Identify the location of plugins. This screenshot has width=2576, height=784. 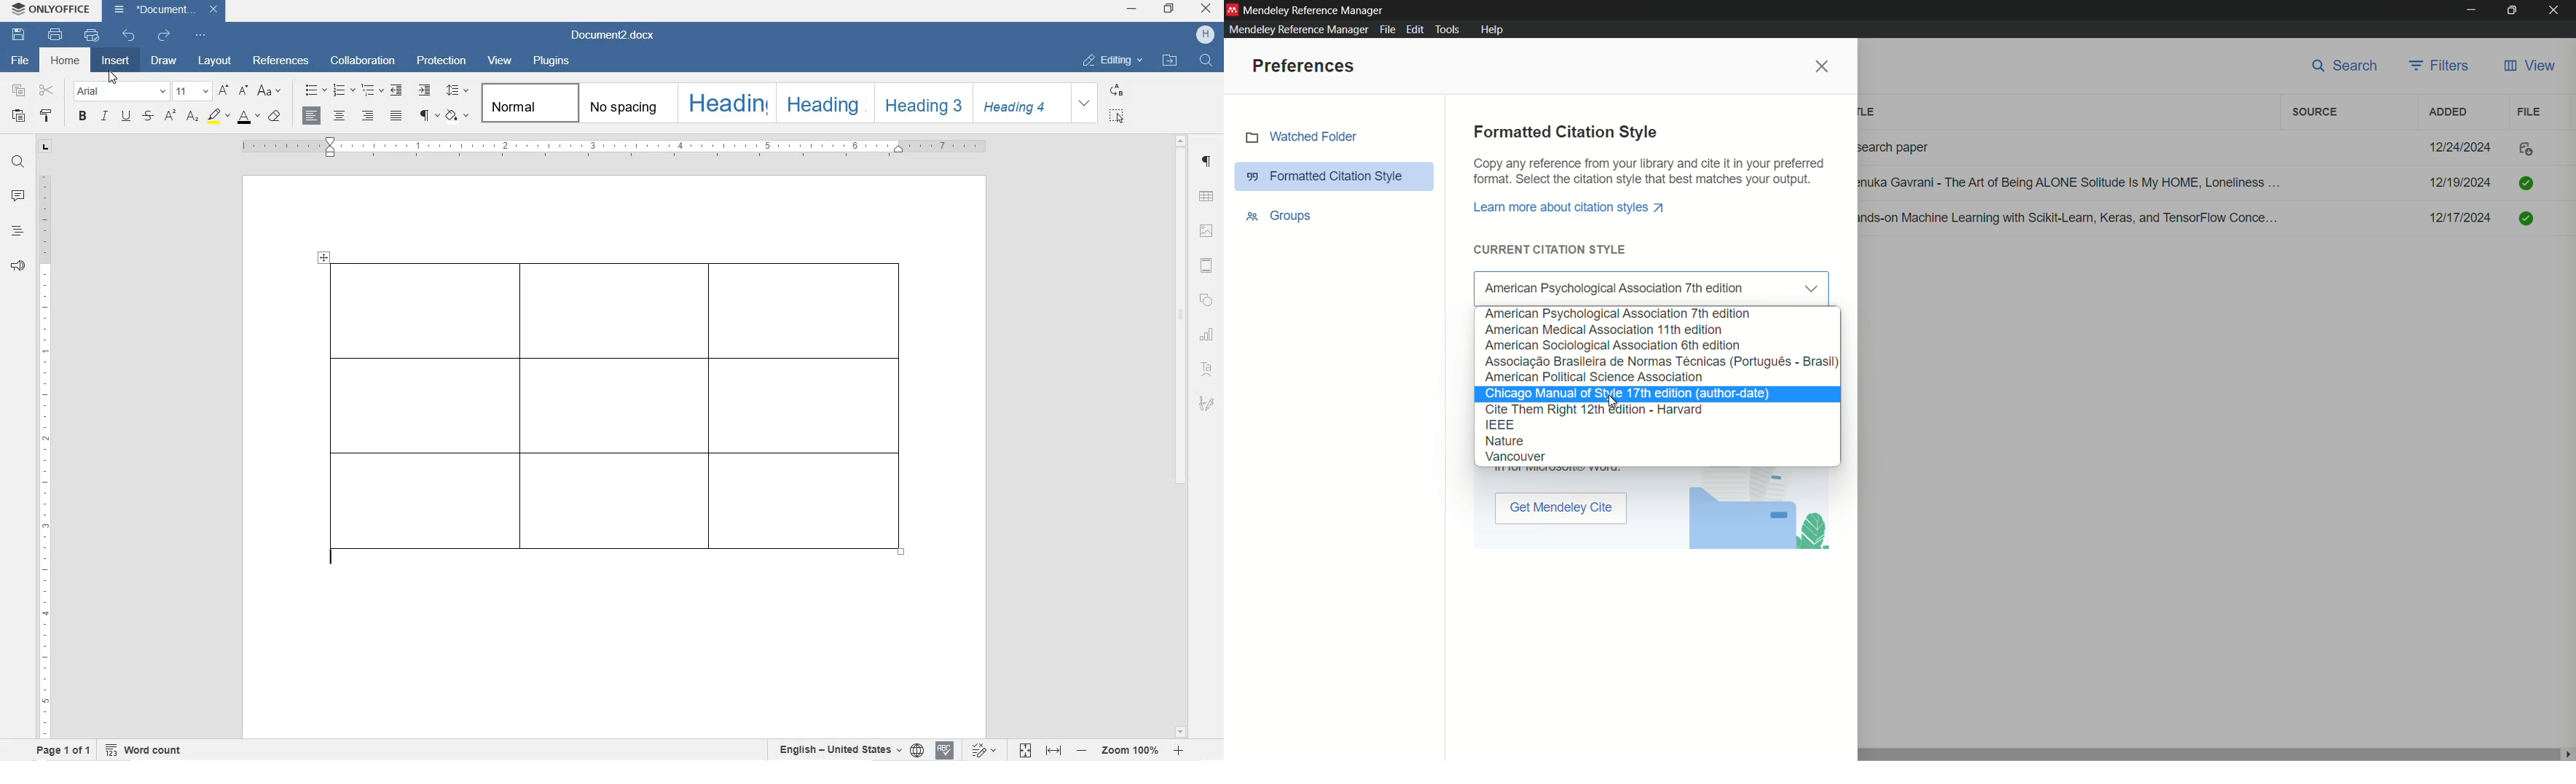
(552, 63).